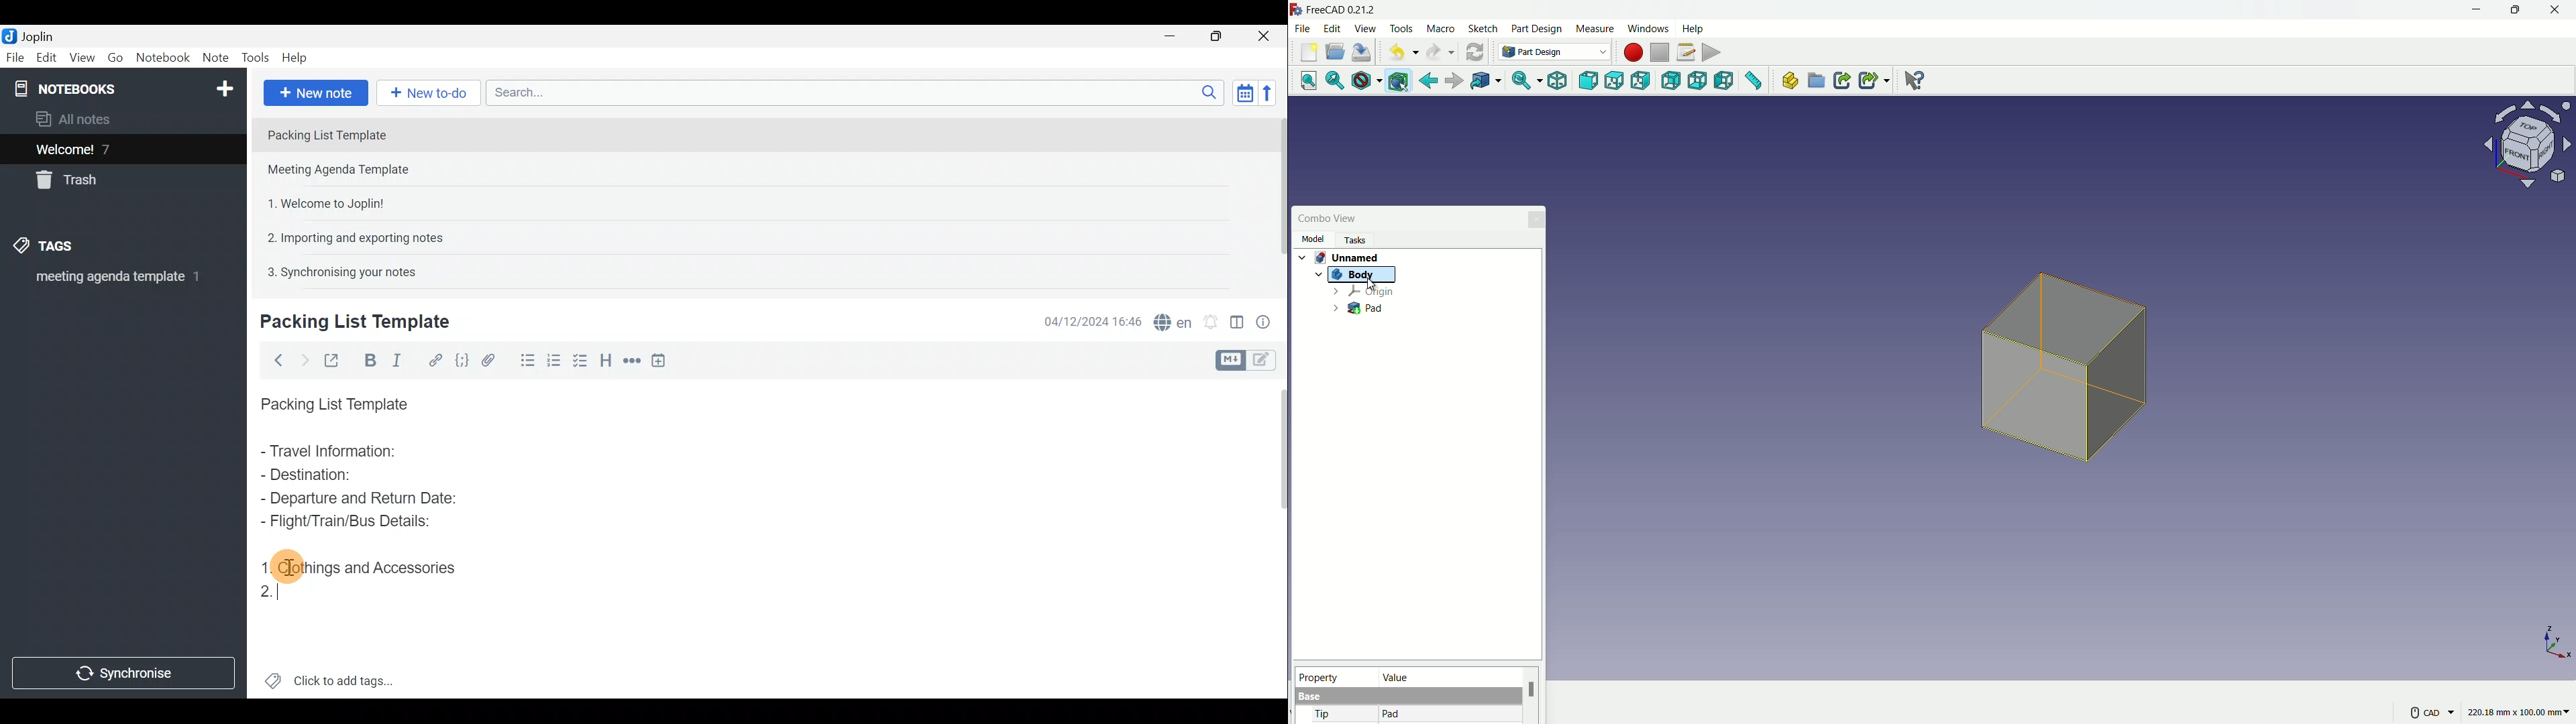  What do you see at coordinates (1391, 715) in the screenshot?
I see `pad` at bounding box center [1391, 715].